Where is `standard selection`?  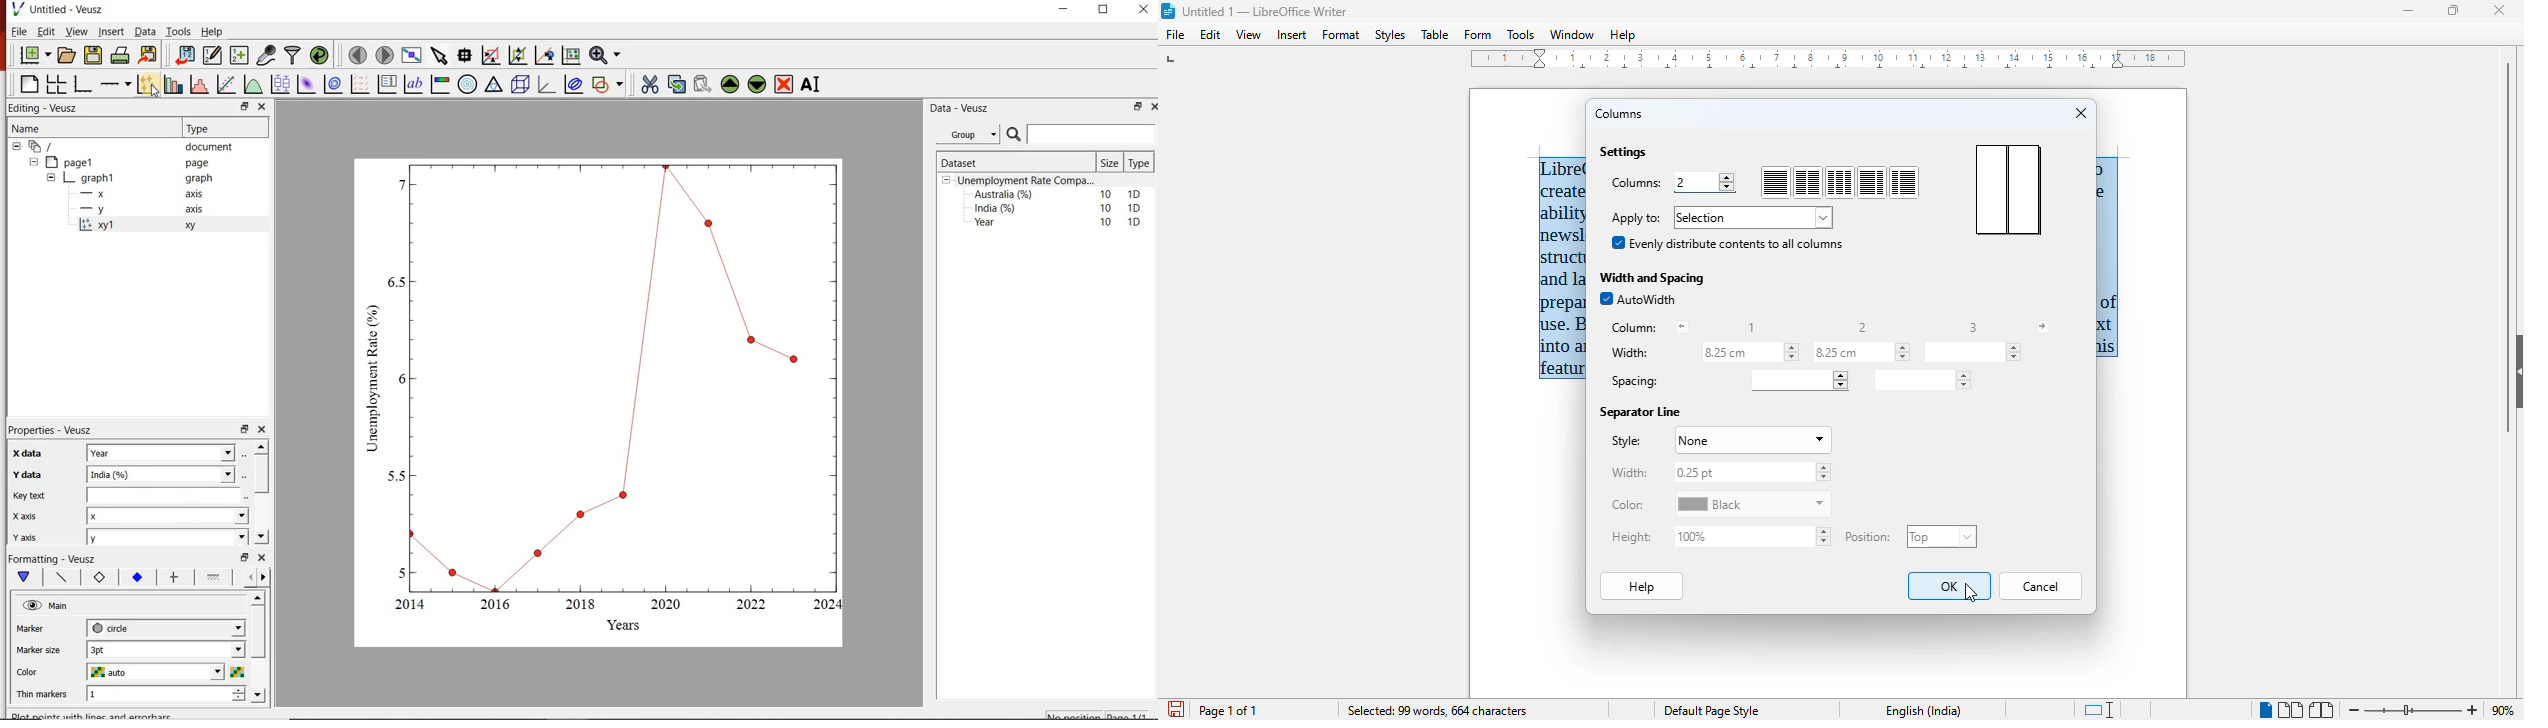
standard selection is located at coordinates (2101, 709).